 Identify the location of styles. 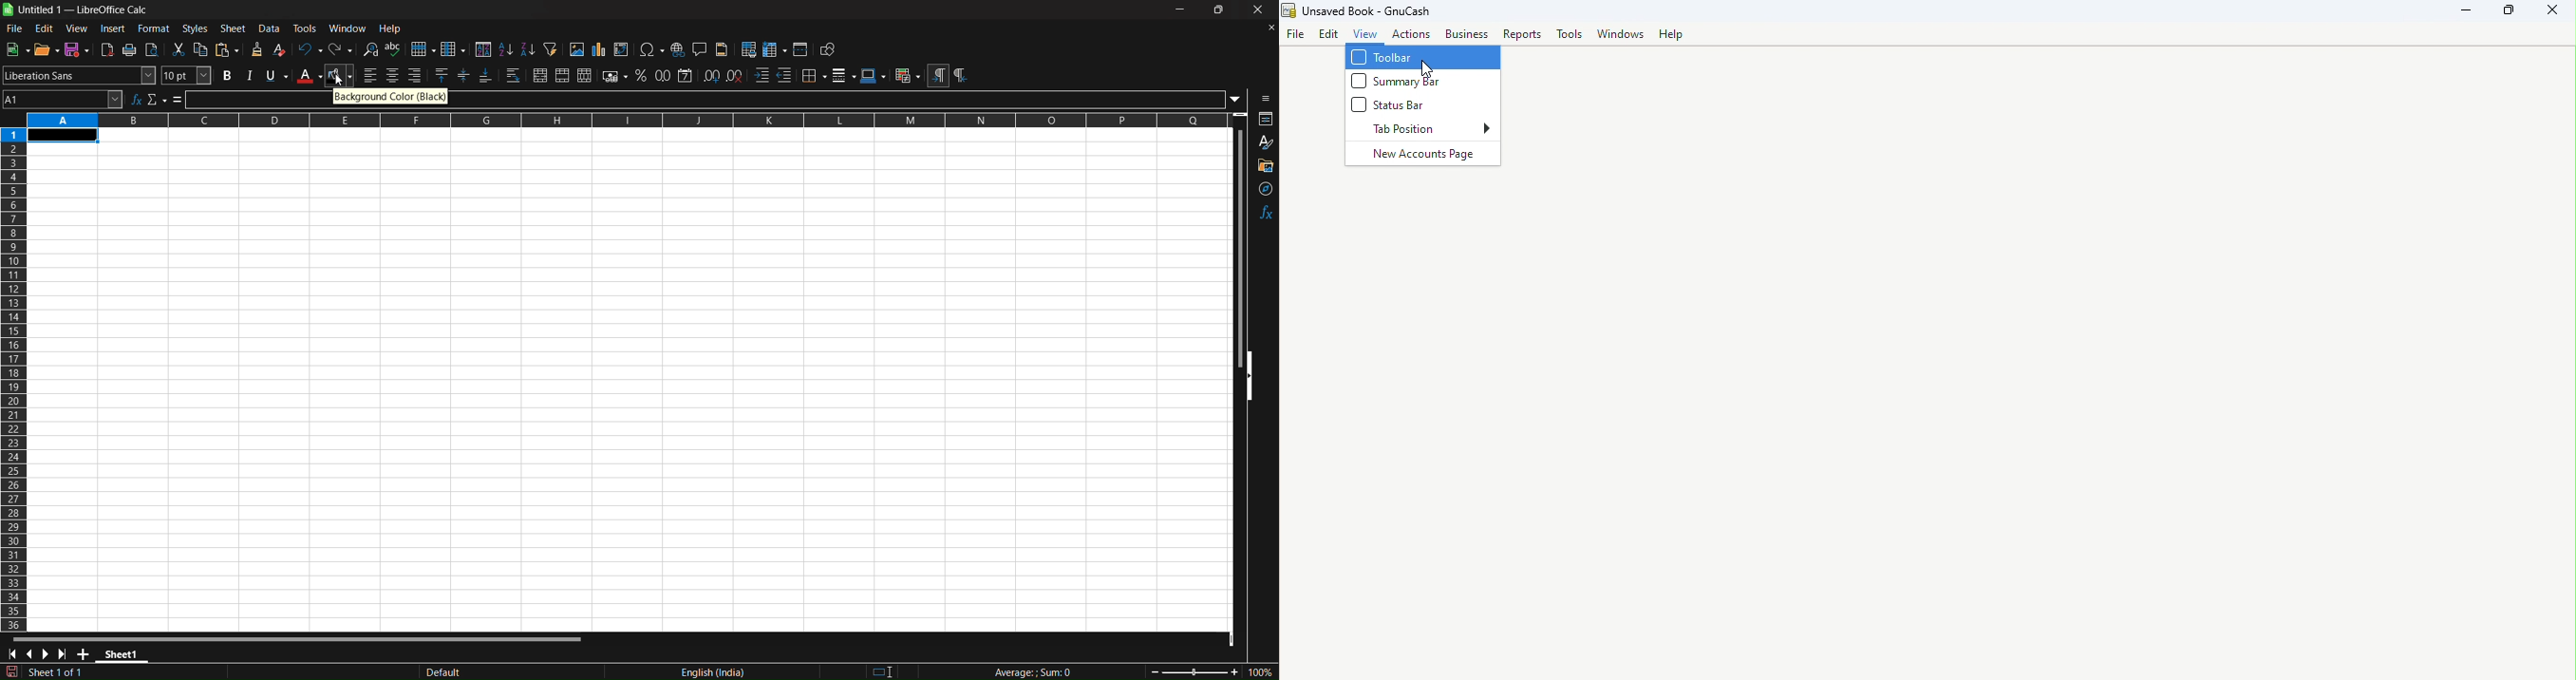
(197, 29).